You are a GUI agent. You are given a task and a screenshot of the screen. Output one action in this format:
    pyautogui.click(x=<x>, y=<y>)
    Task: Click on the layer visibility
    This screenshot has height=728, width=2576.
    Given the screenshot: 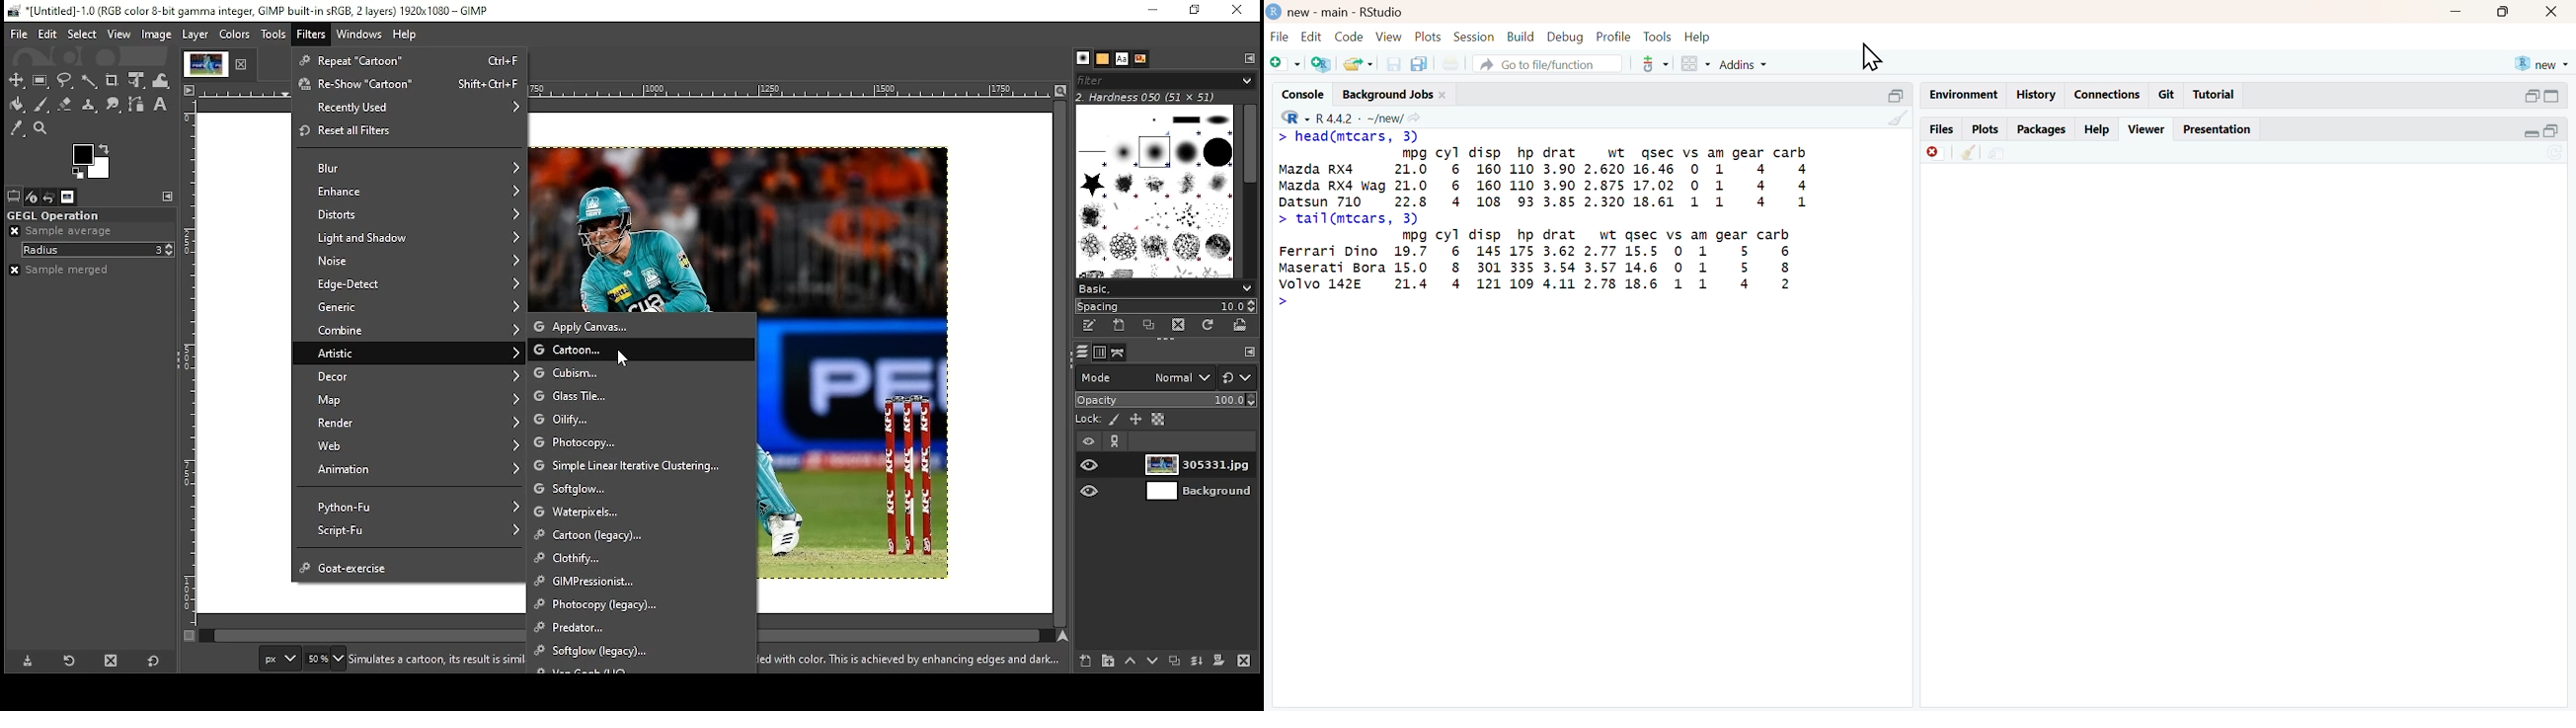 What is the action you would take?
    pyautogui.click(x=1091, y=441)
    